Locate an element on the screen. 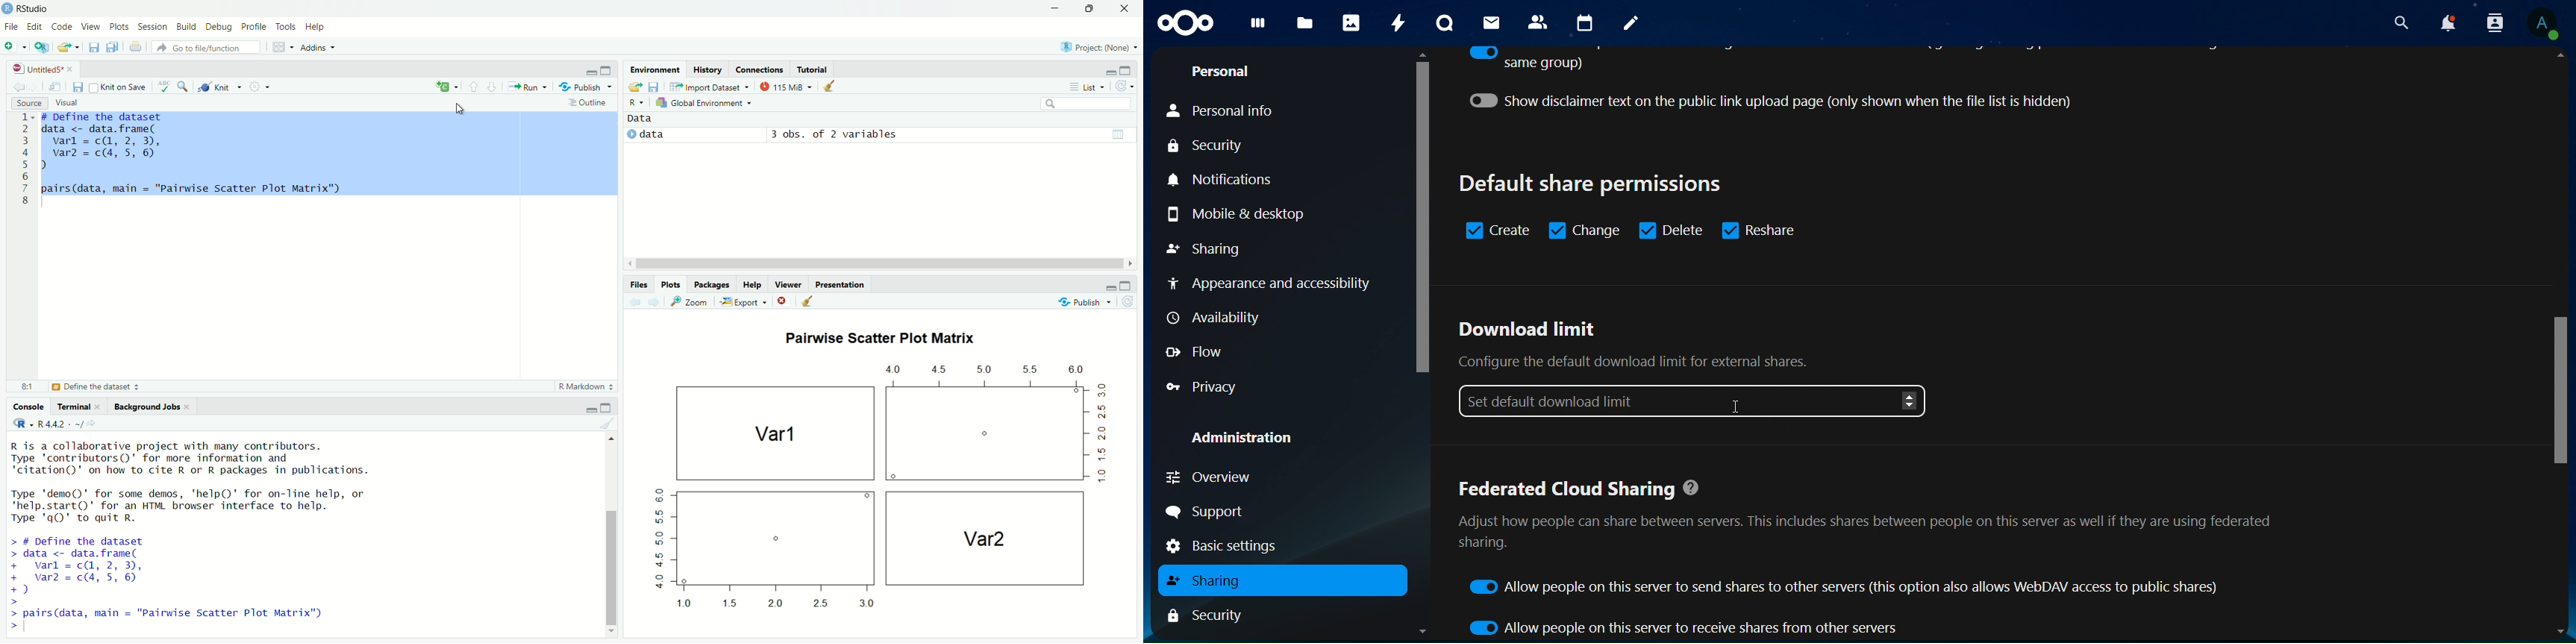  Files is located at coordinates (640, 283).